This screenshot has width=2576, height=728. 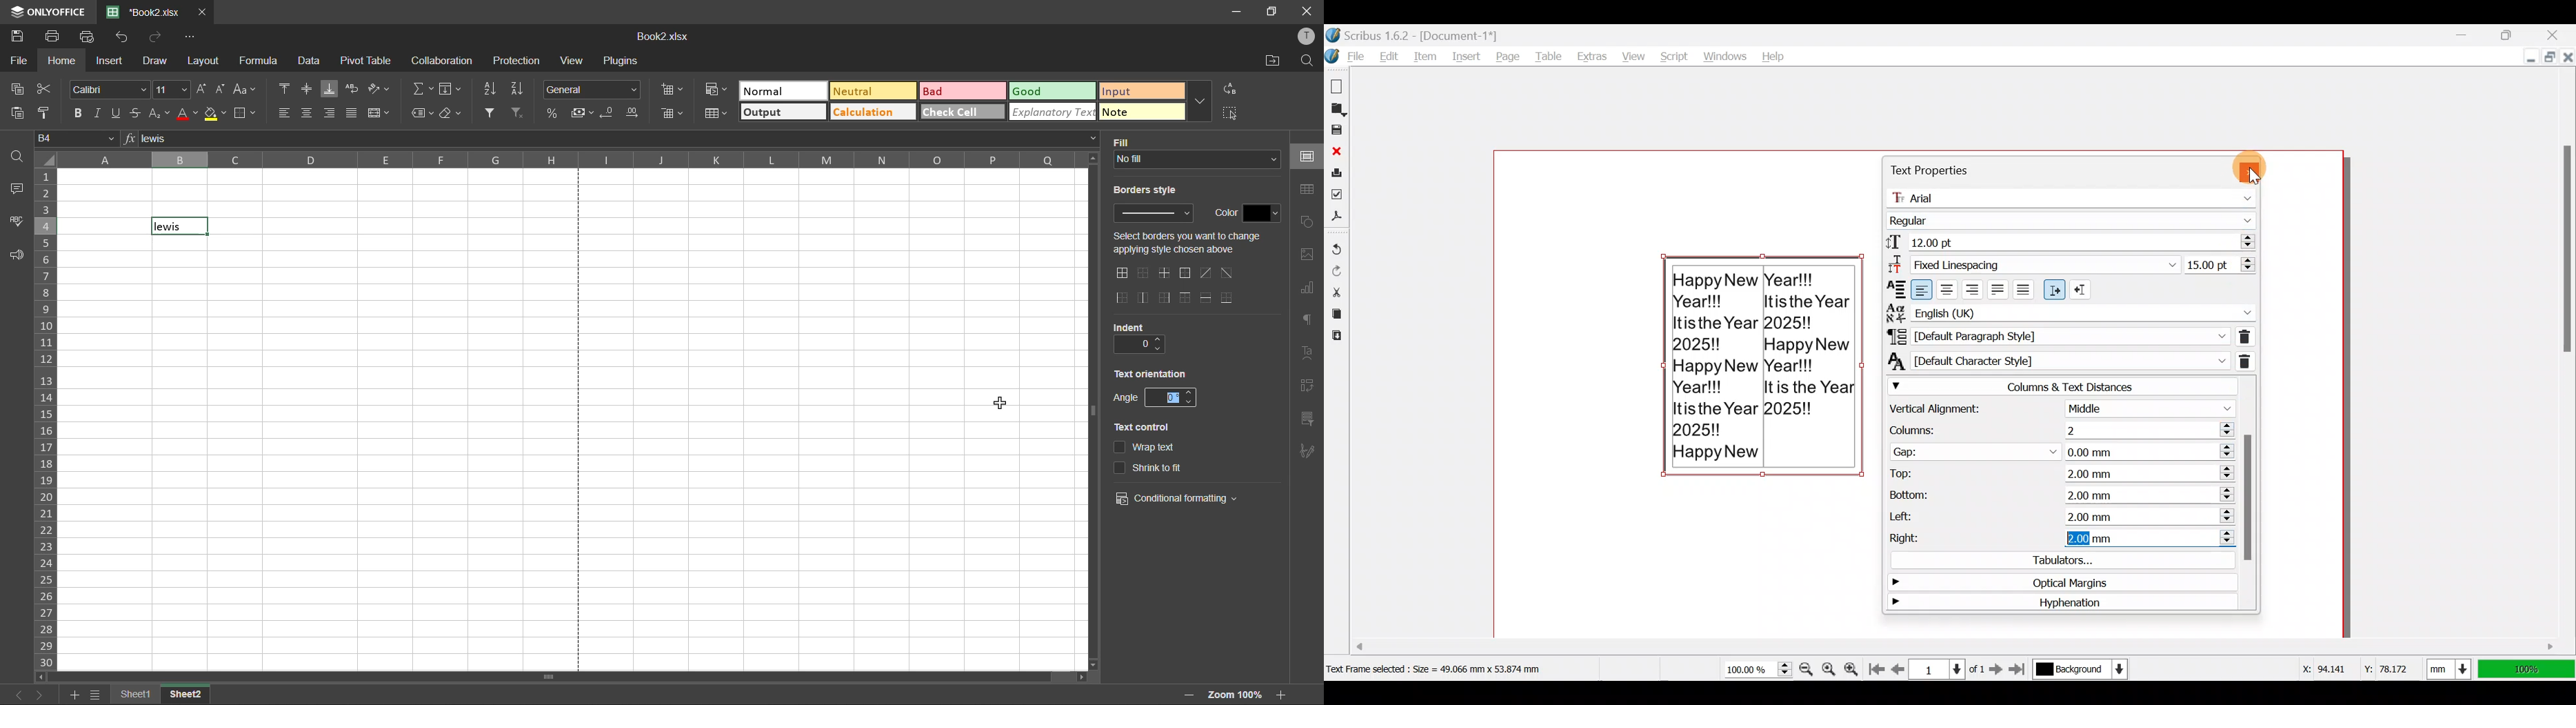 What do you see at coordinates (1854, 666) in the screenshot?
I see `Zoom in by the stepping value in tools preferences` at bounding box center [1854, 666].